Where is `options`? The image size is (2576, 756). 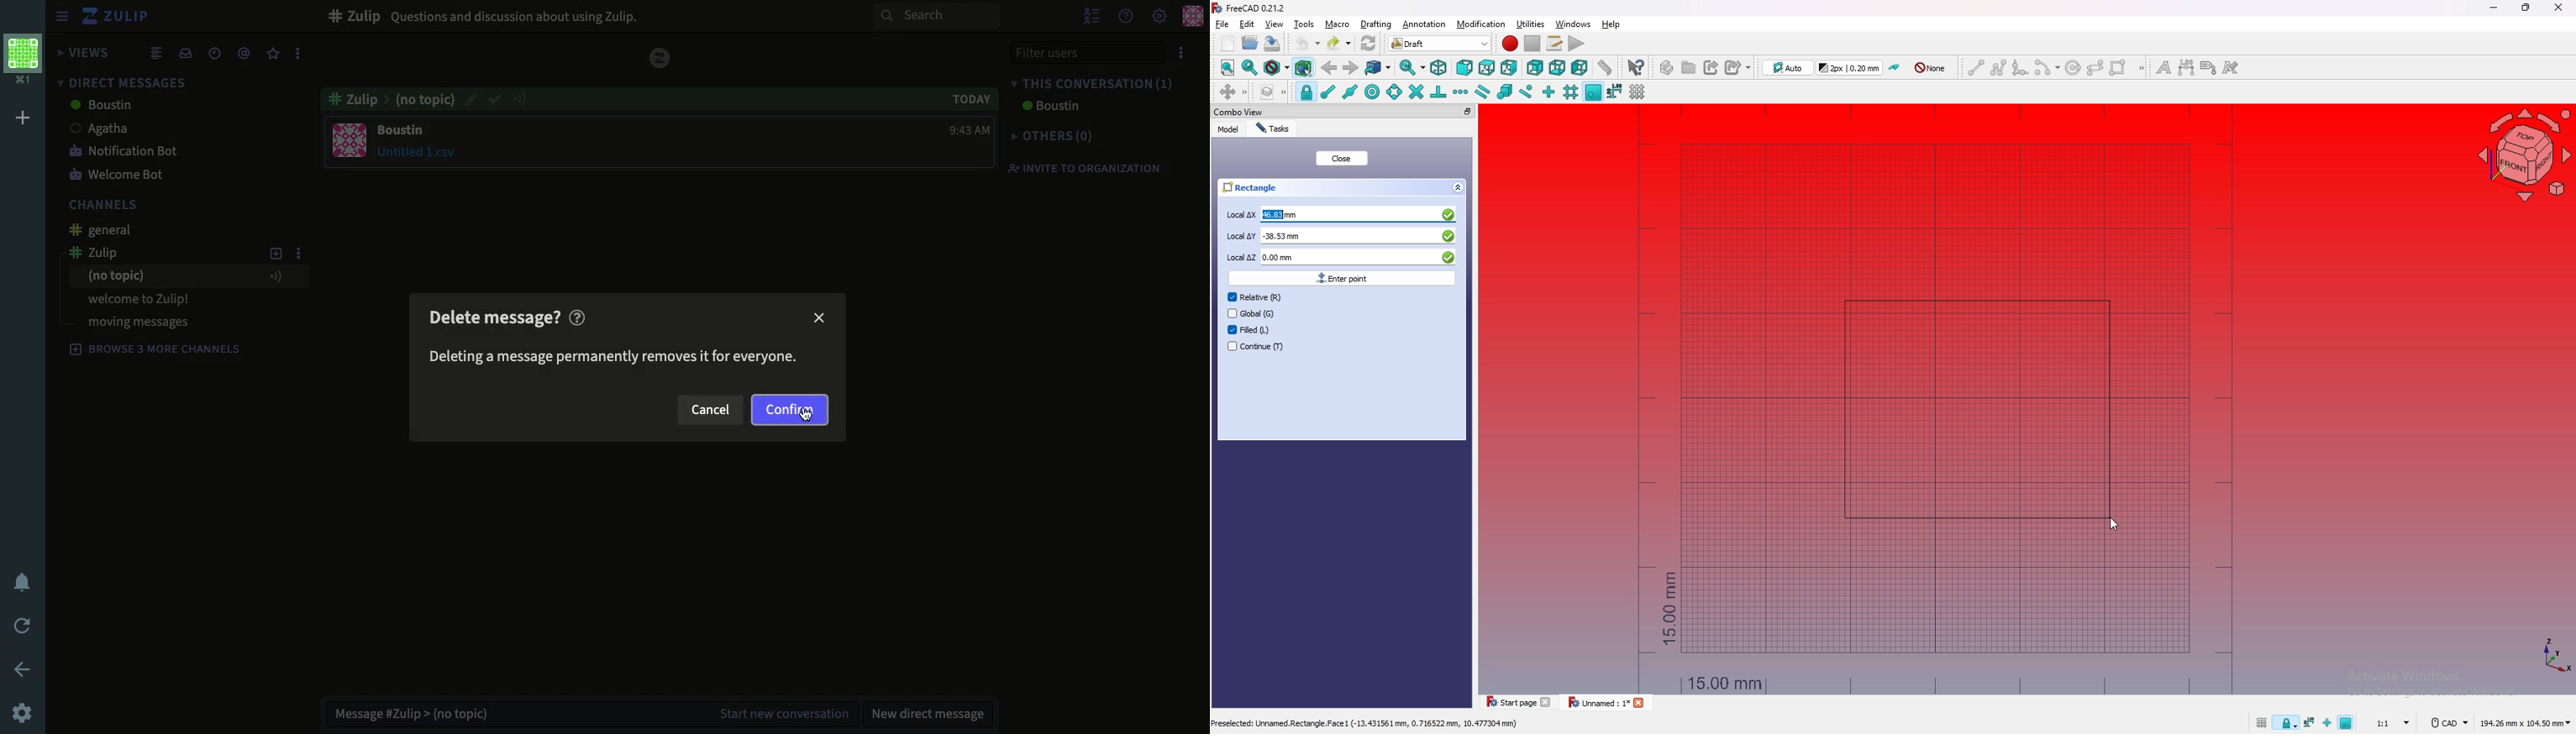
options is located at coordinates (298, 53).